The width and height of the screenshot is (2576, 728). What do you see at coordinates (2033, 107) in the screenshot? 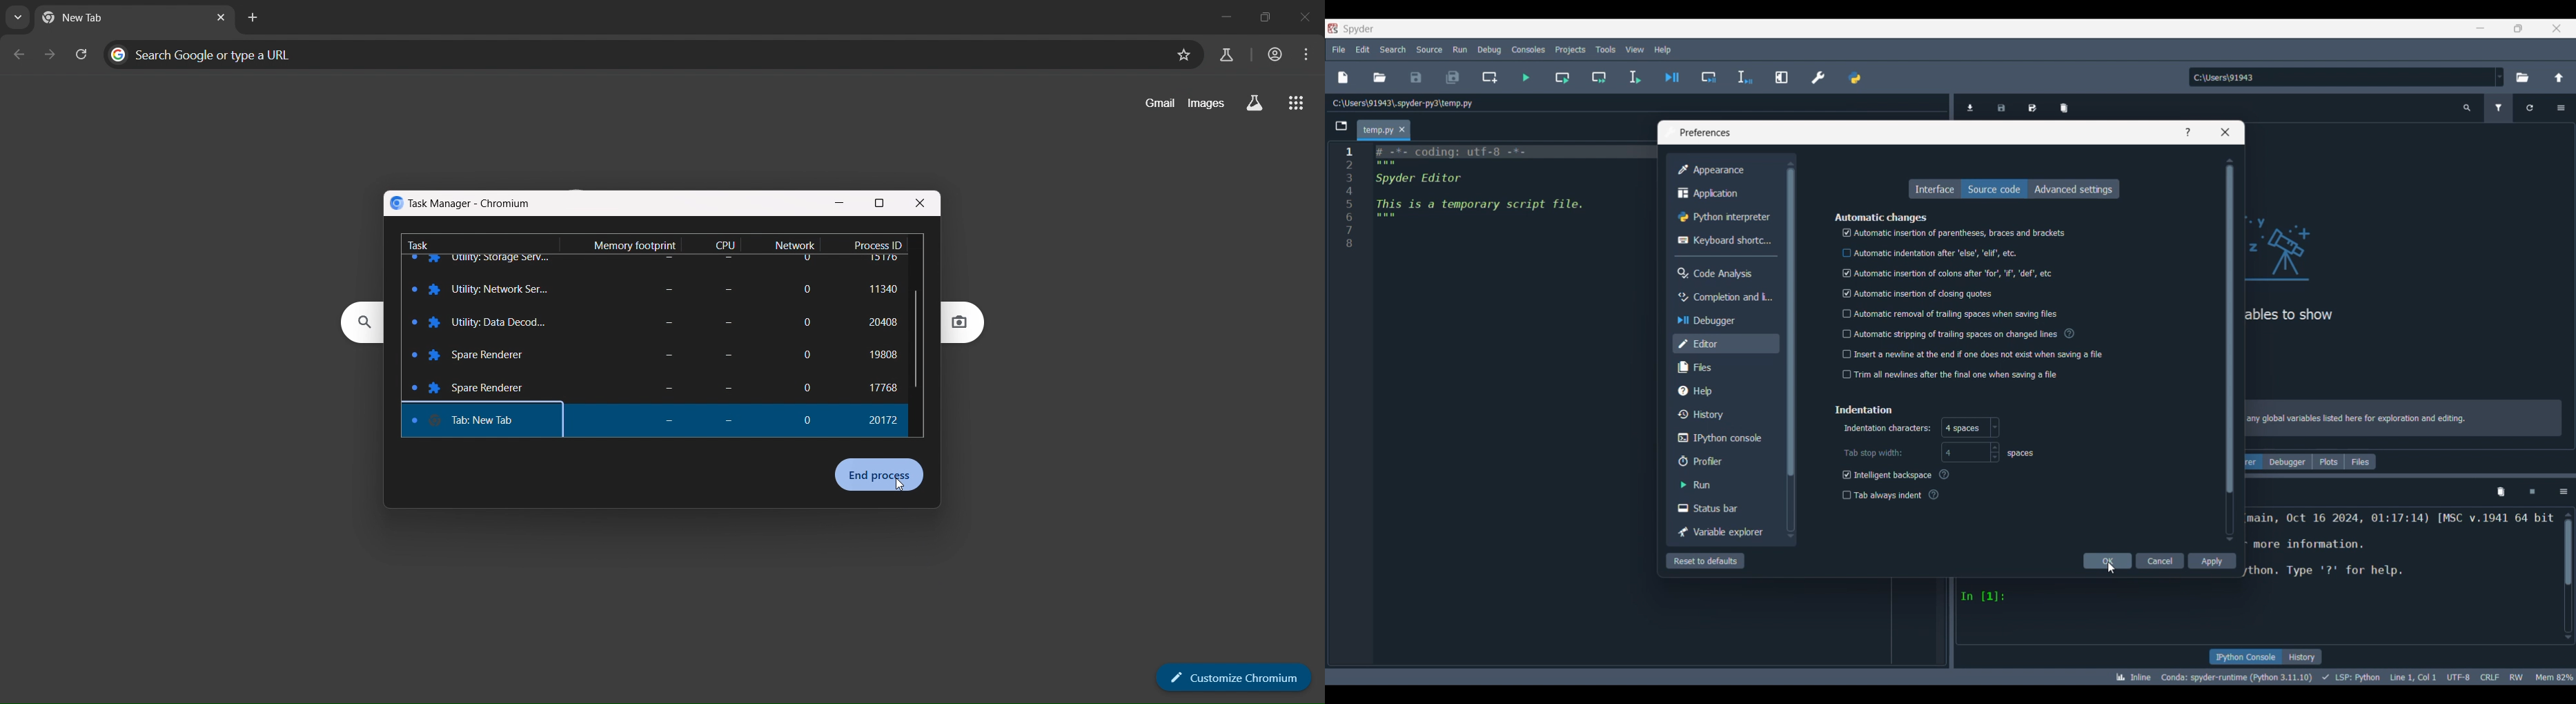
I see `Save data as` at bounding box center [2033, 107].